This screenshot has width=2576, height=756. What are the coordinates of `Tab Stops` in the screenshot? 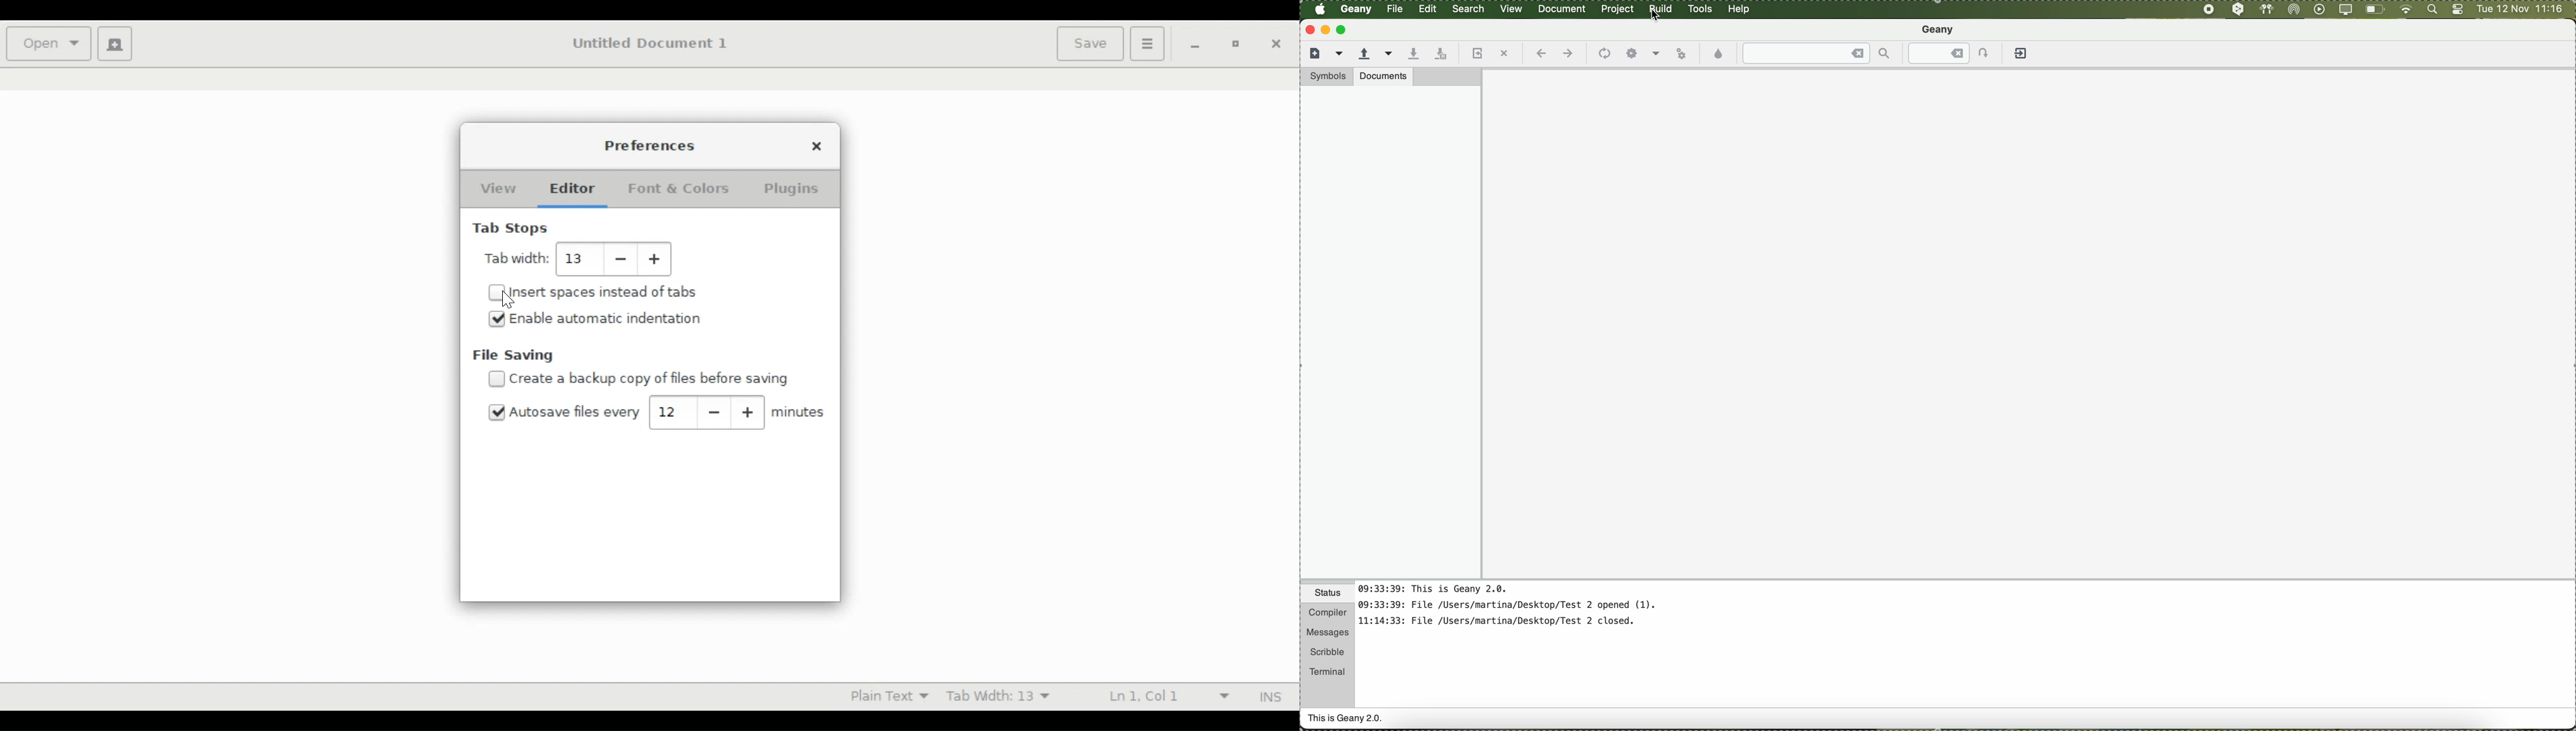 It's located at (512, 229).